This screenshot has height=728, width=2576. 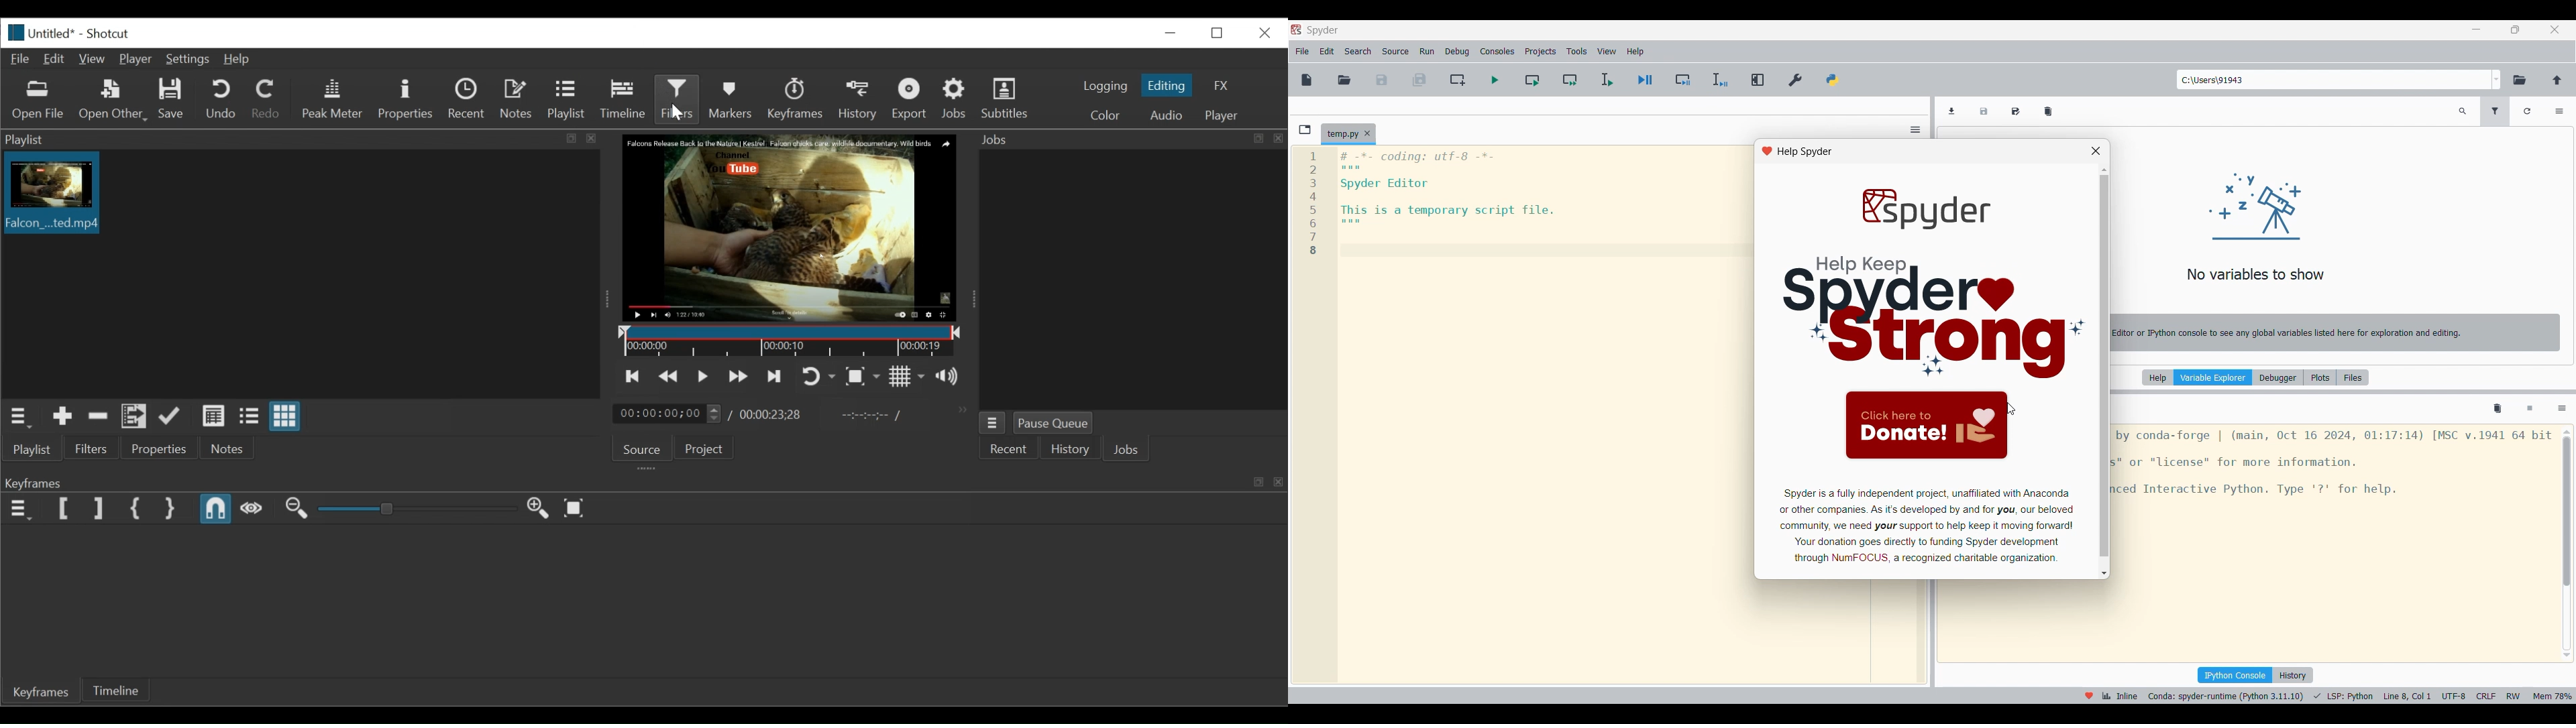 What do you see at coordinates (19, 59) in the screenshot?
I see `File` at bounding box center [19, 59].